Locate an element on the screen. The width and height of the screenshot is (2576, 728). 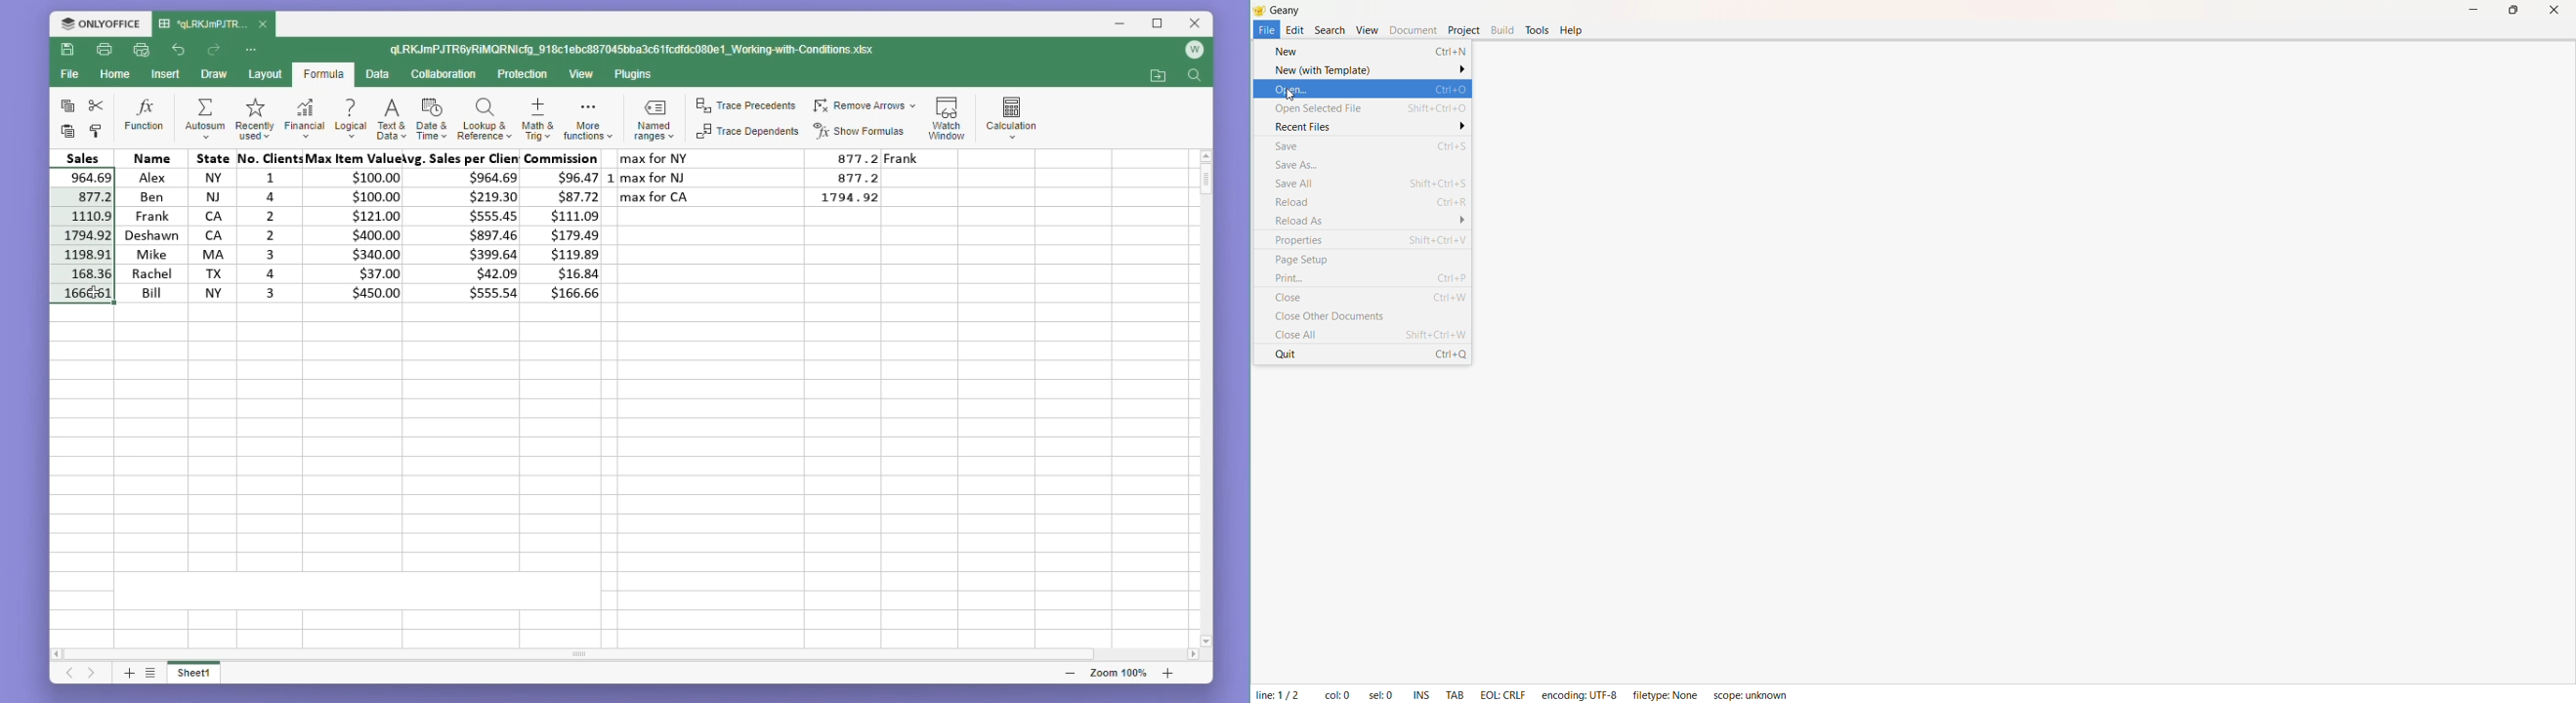
scroll down is located at coordinates (1206, 641).